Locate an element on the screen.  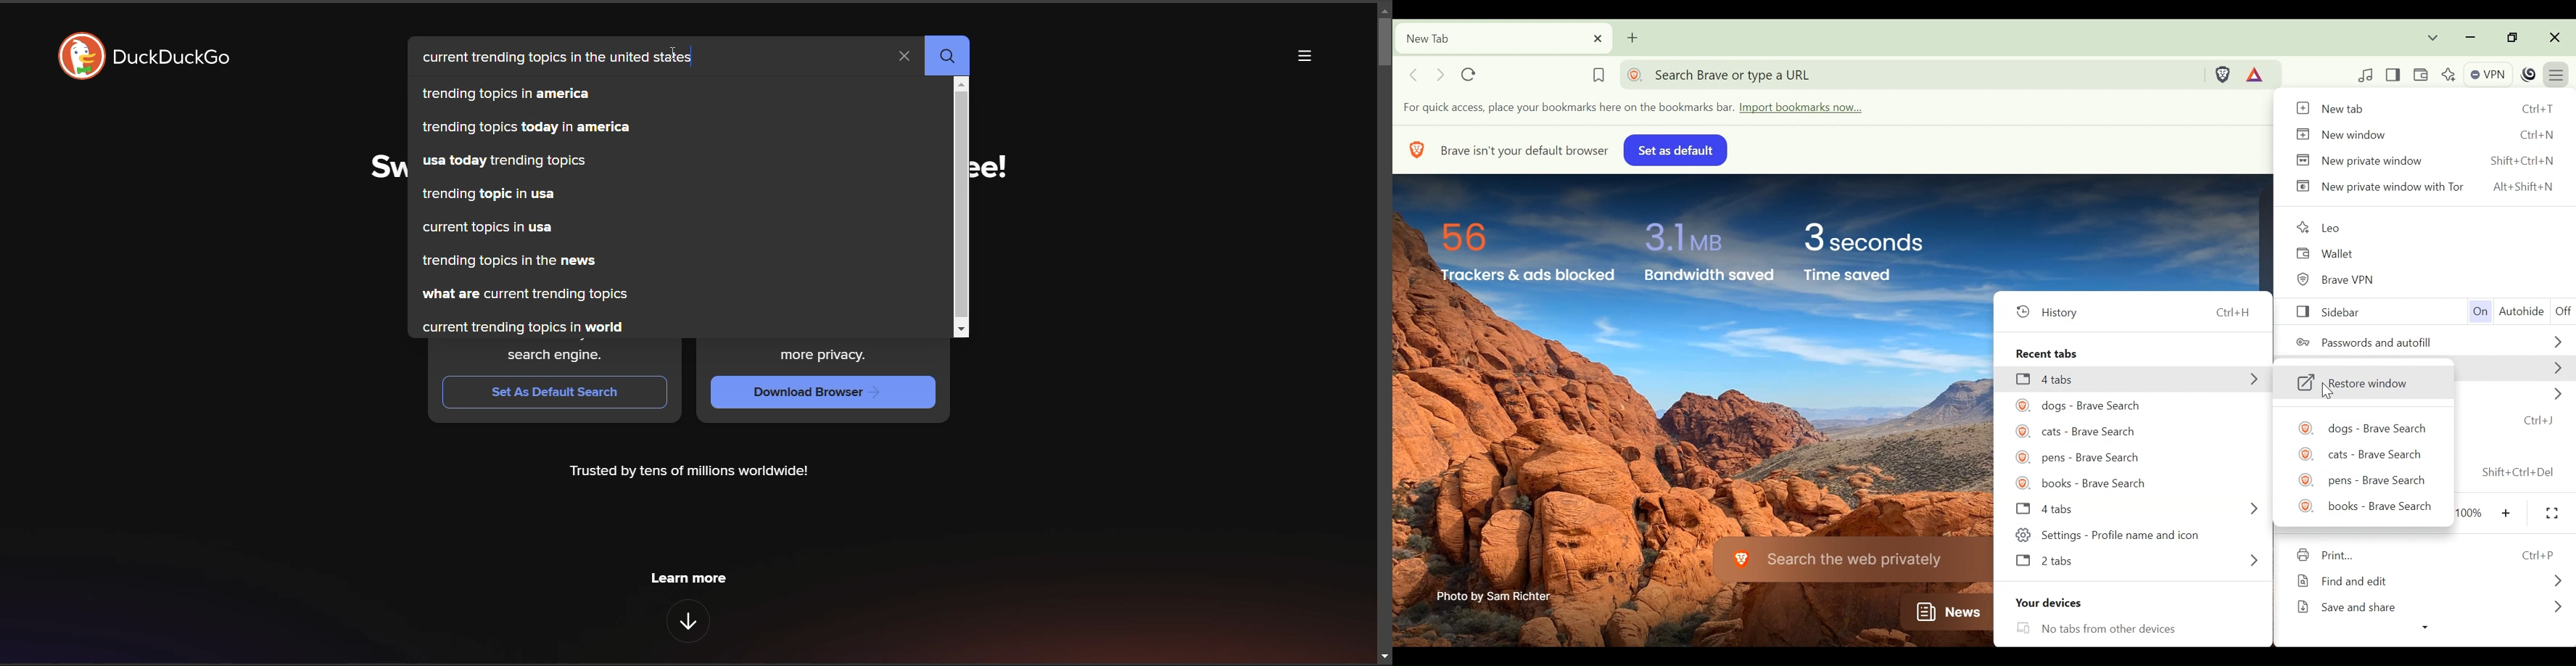
Current tab is located at coordinates (1502, 38).